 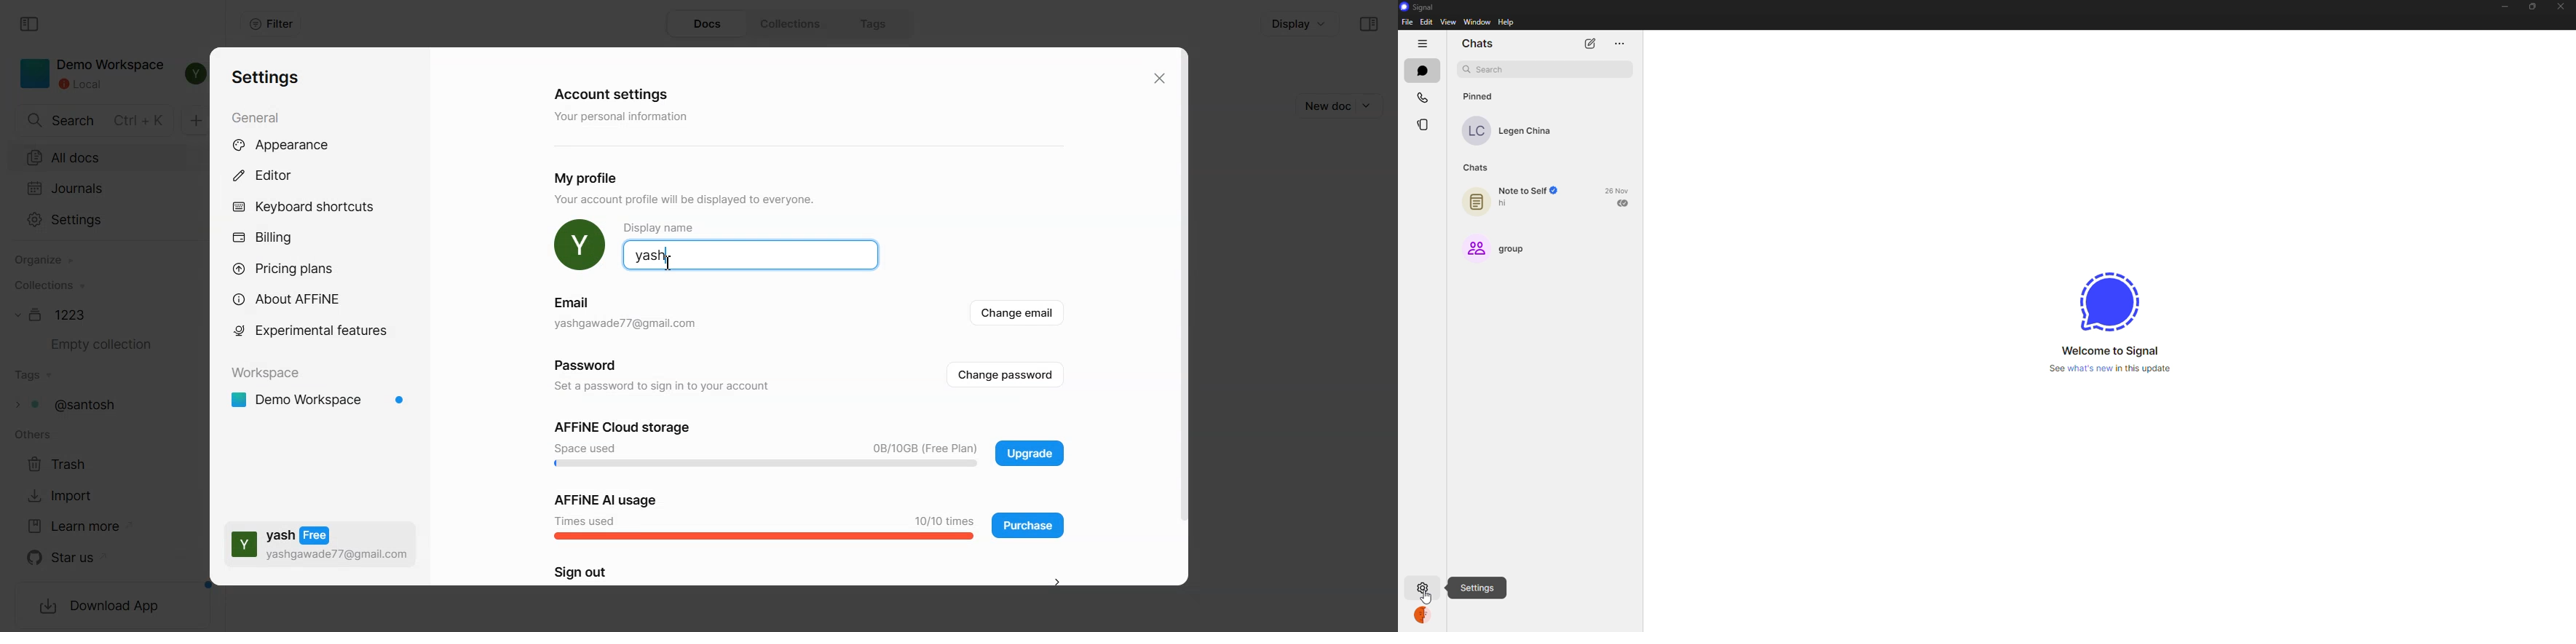 What do you see at coordinates (669, 263) in the screenshot?
I see `Text cursor` at bounding box center [669, 263].